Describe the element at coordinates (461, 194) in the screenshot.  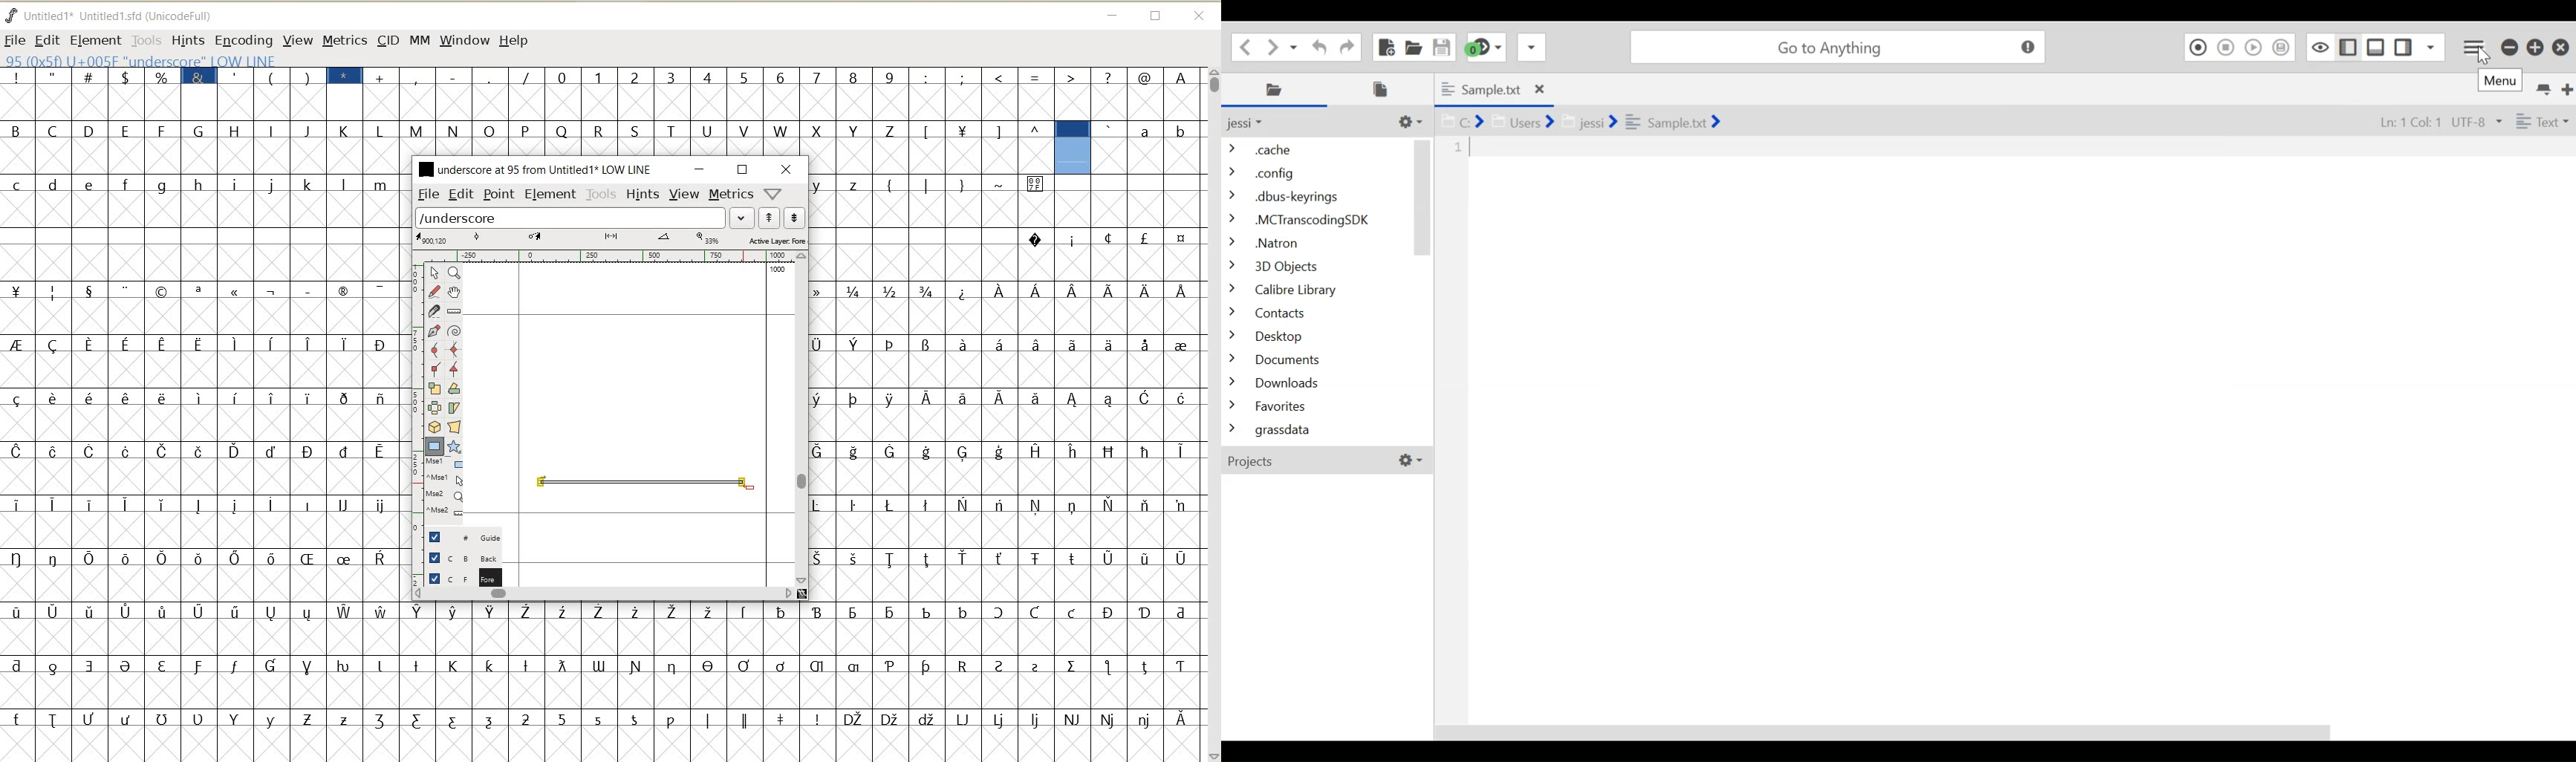
I see `EDIT` at that location.